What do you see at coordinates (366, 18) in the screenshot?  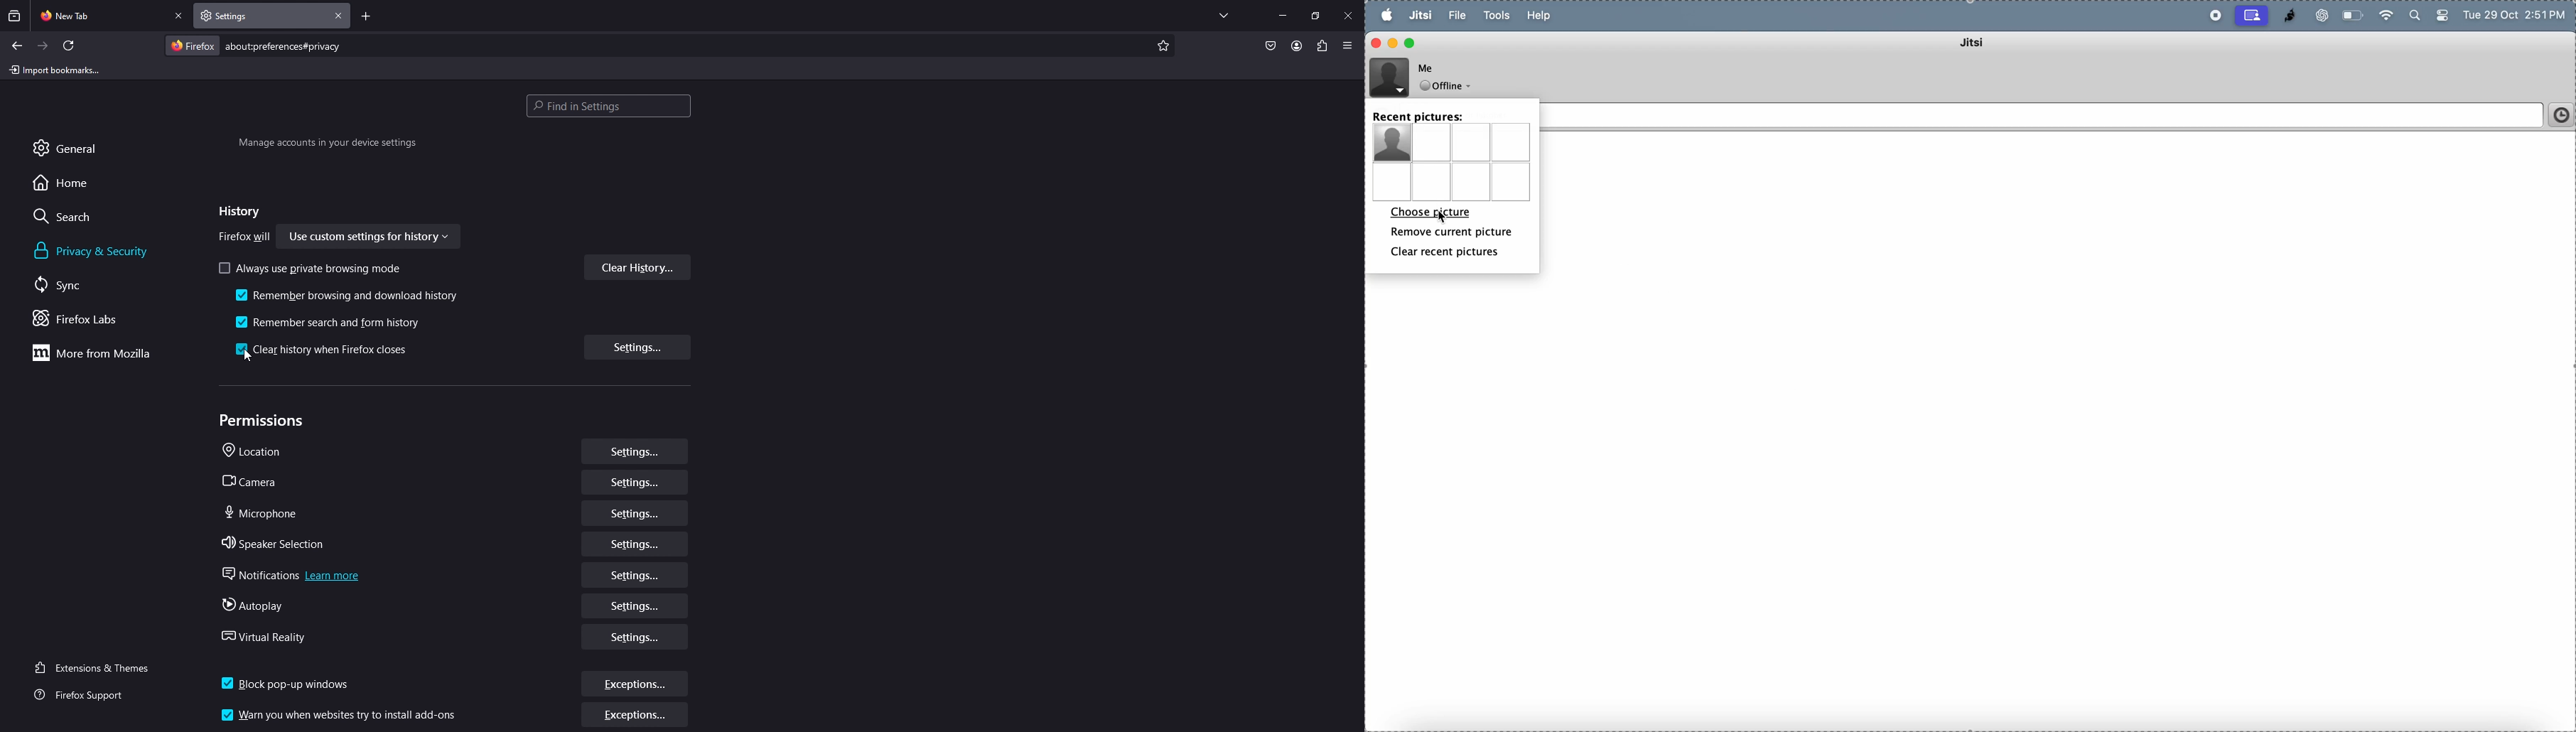 I see `add tab` at bounding box center [366, 18].